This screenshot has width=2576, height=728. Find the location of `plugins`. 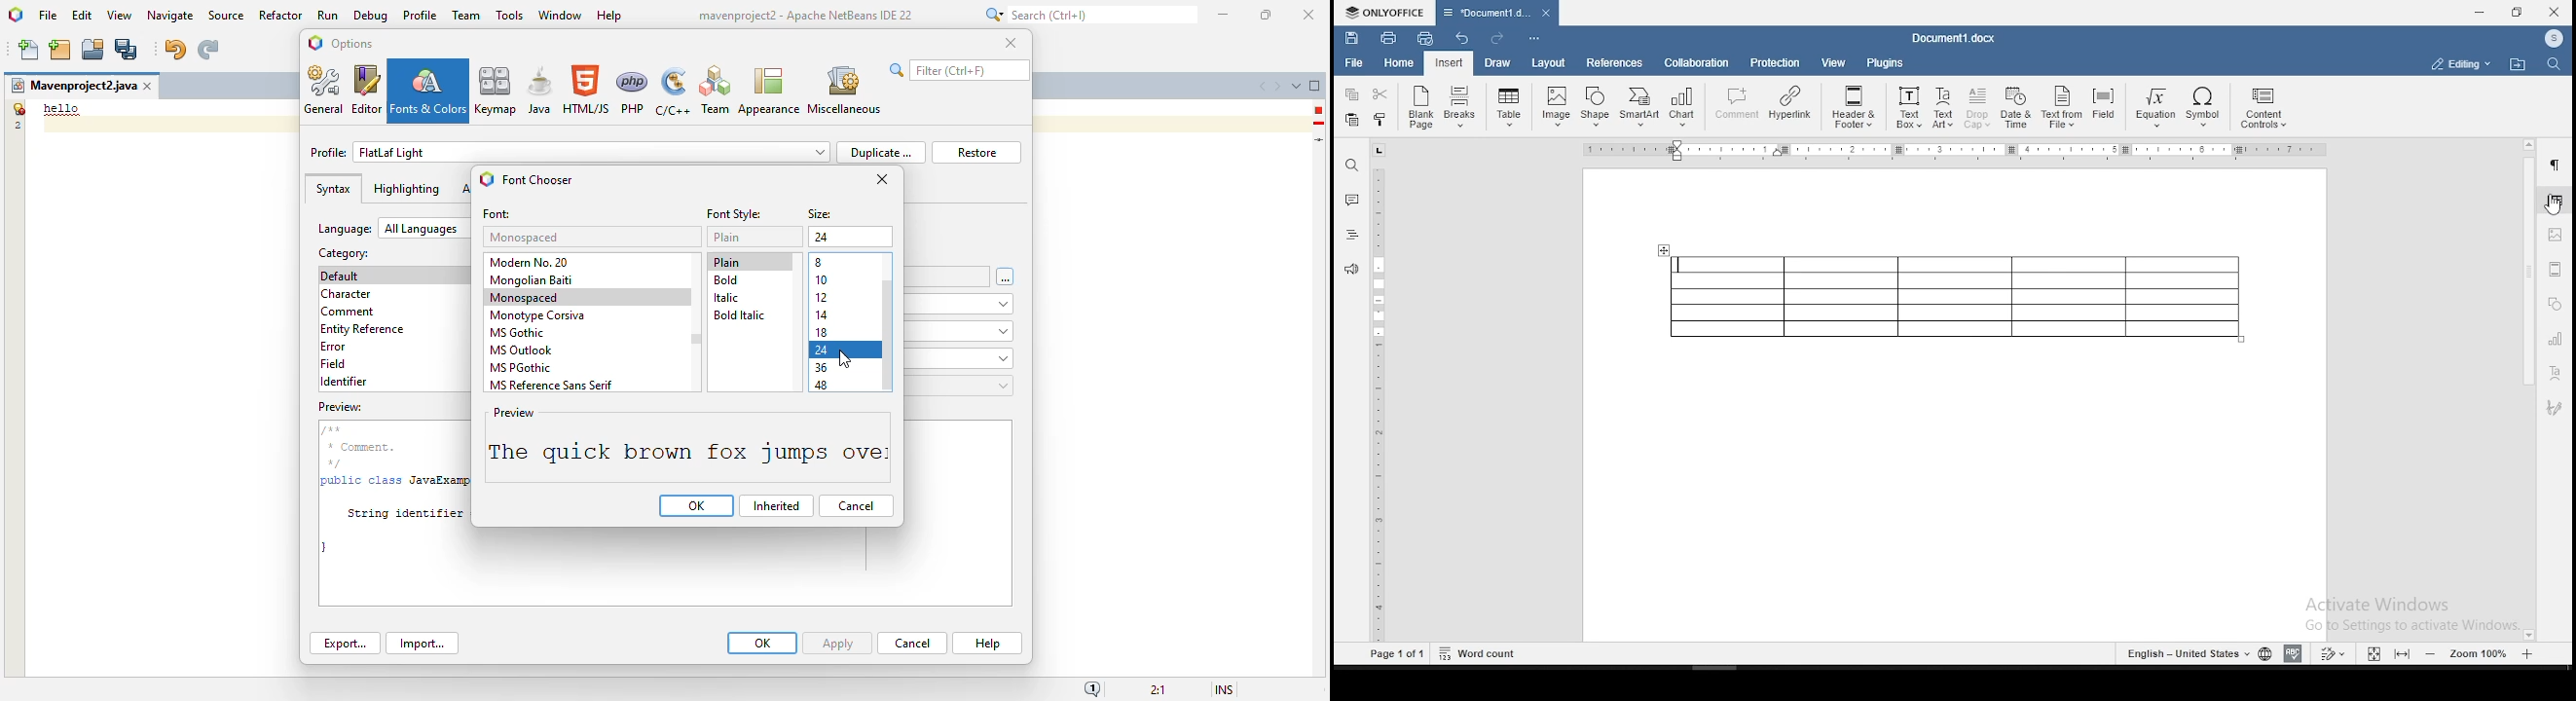

plugins is located at coordinates (1886, 62).